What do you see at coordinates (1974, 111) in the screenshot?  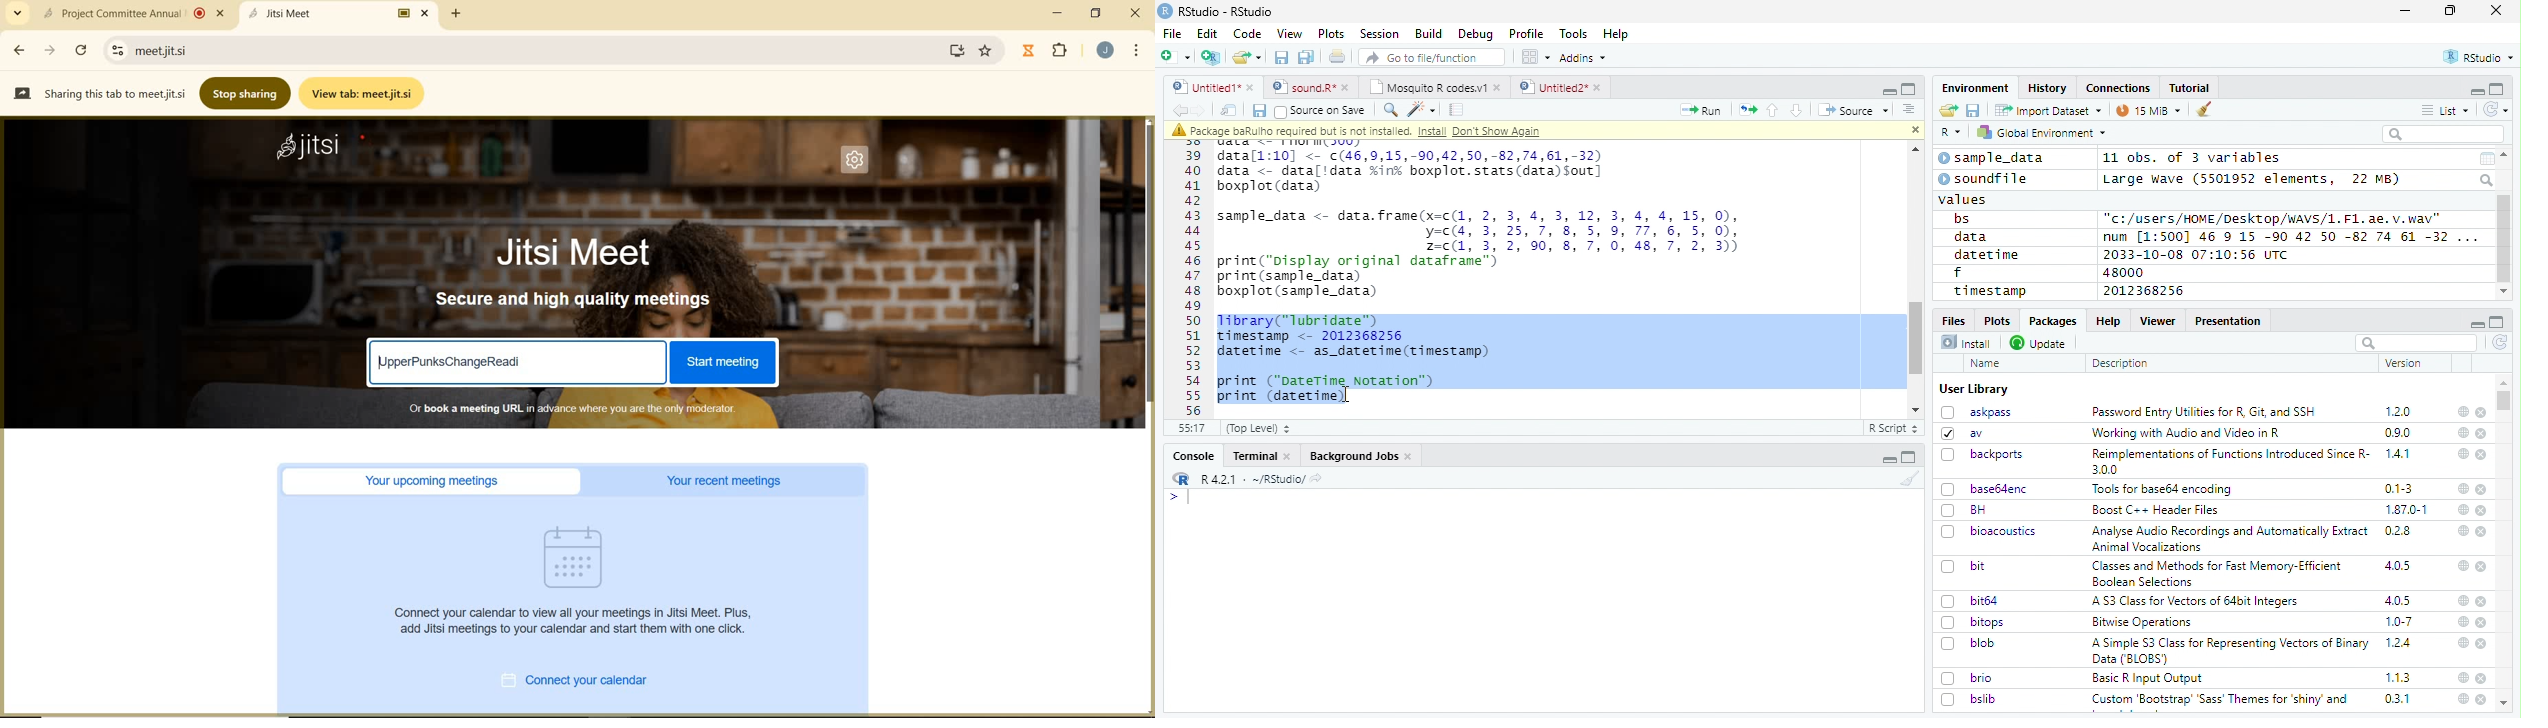 I see `Save` at bounding box center [1974, 111].